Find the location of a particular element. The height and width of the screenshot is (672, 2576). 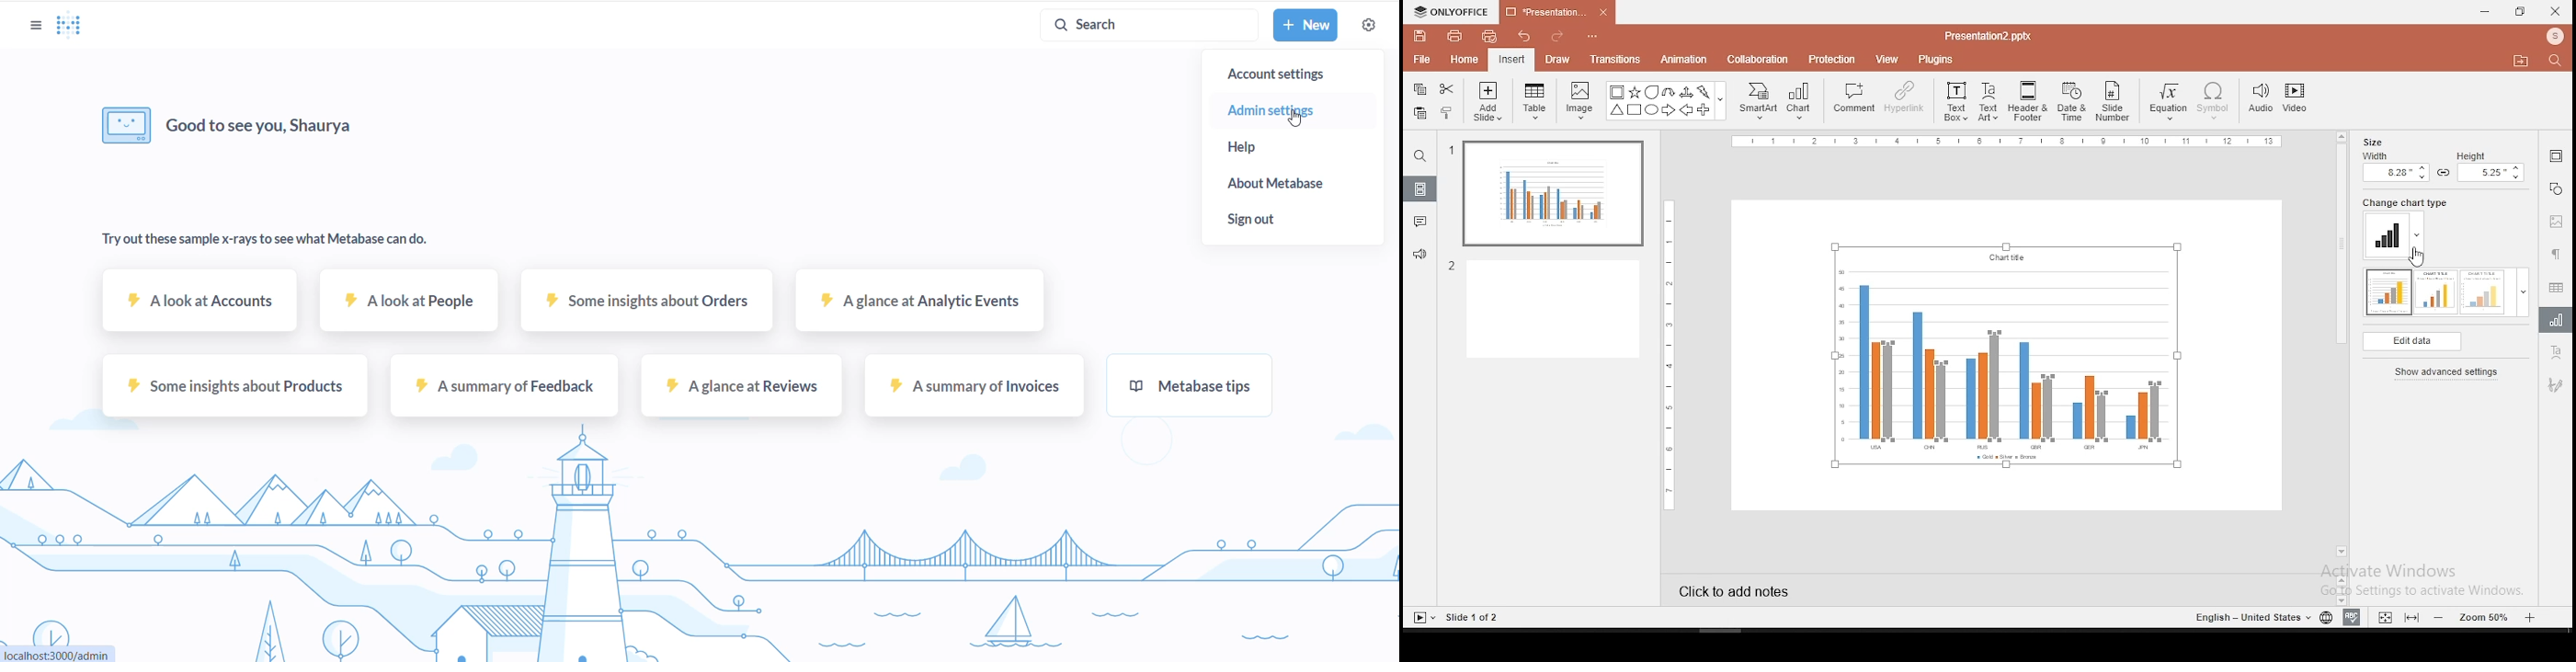

style 2 is located at coordinates (2436, 291).